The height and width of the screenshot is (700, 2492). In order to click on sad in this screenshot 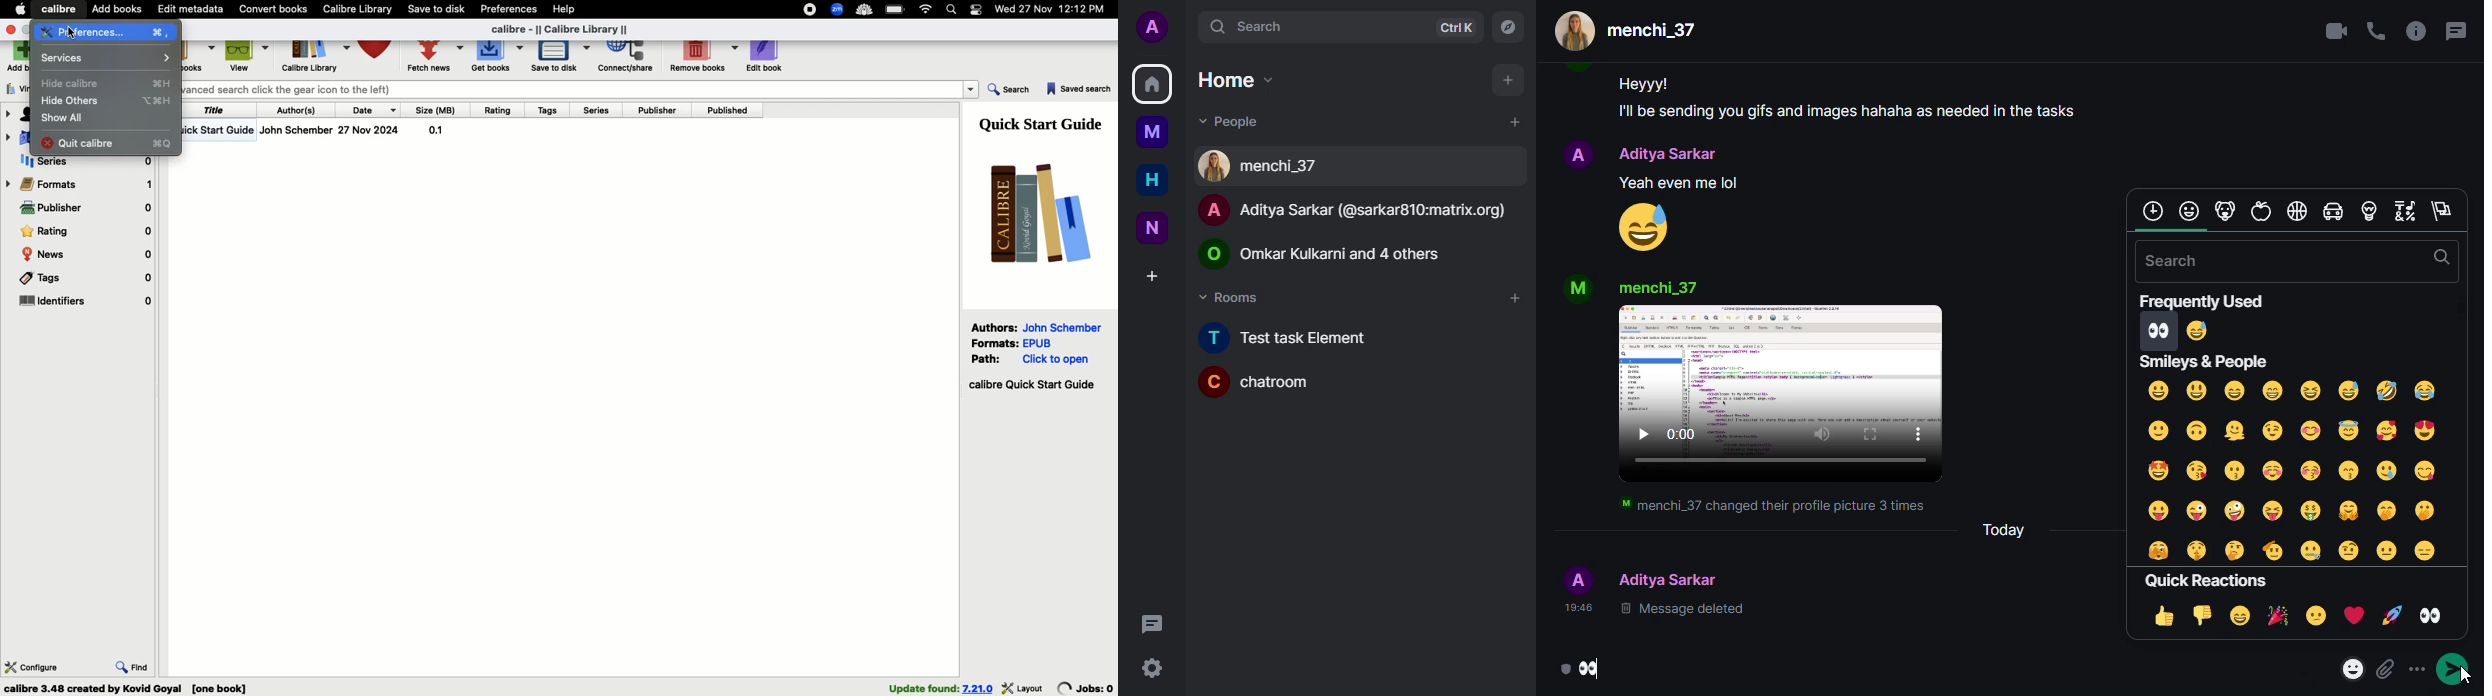, I will do `click(2312, 617)`.